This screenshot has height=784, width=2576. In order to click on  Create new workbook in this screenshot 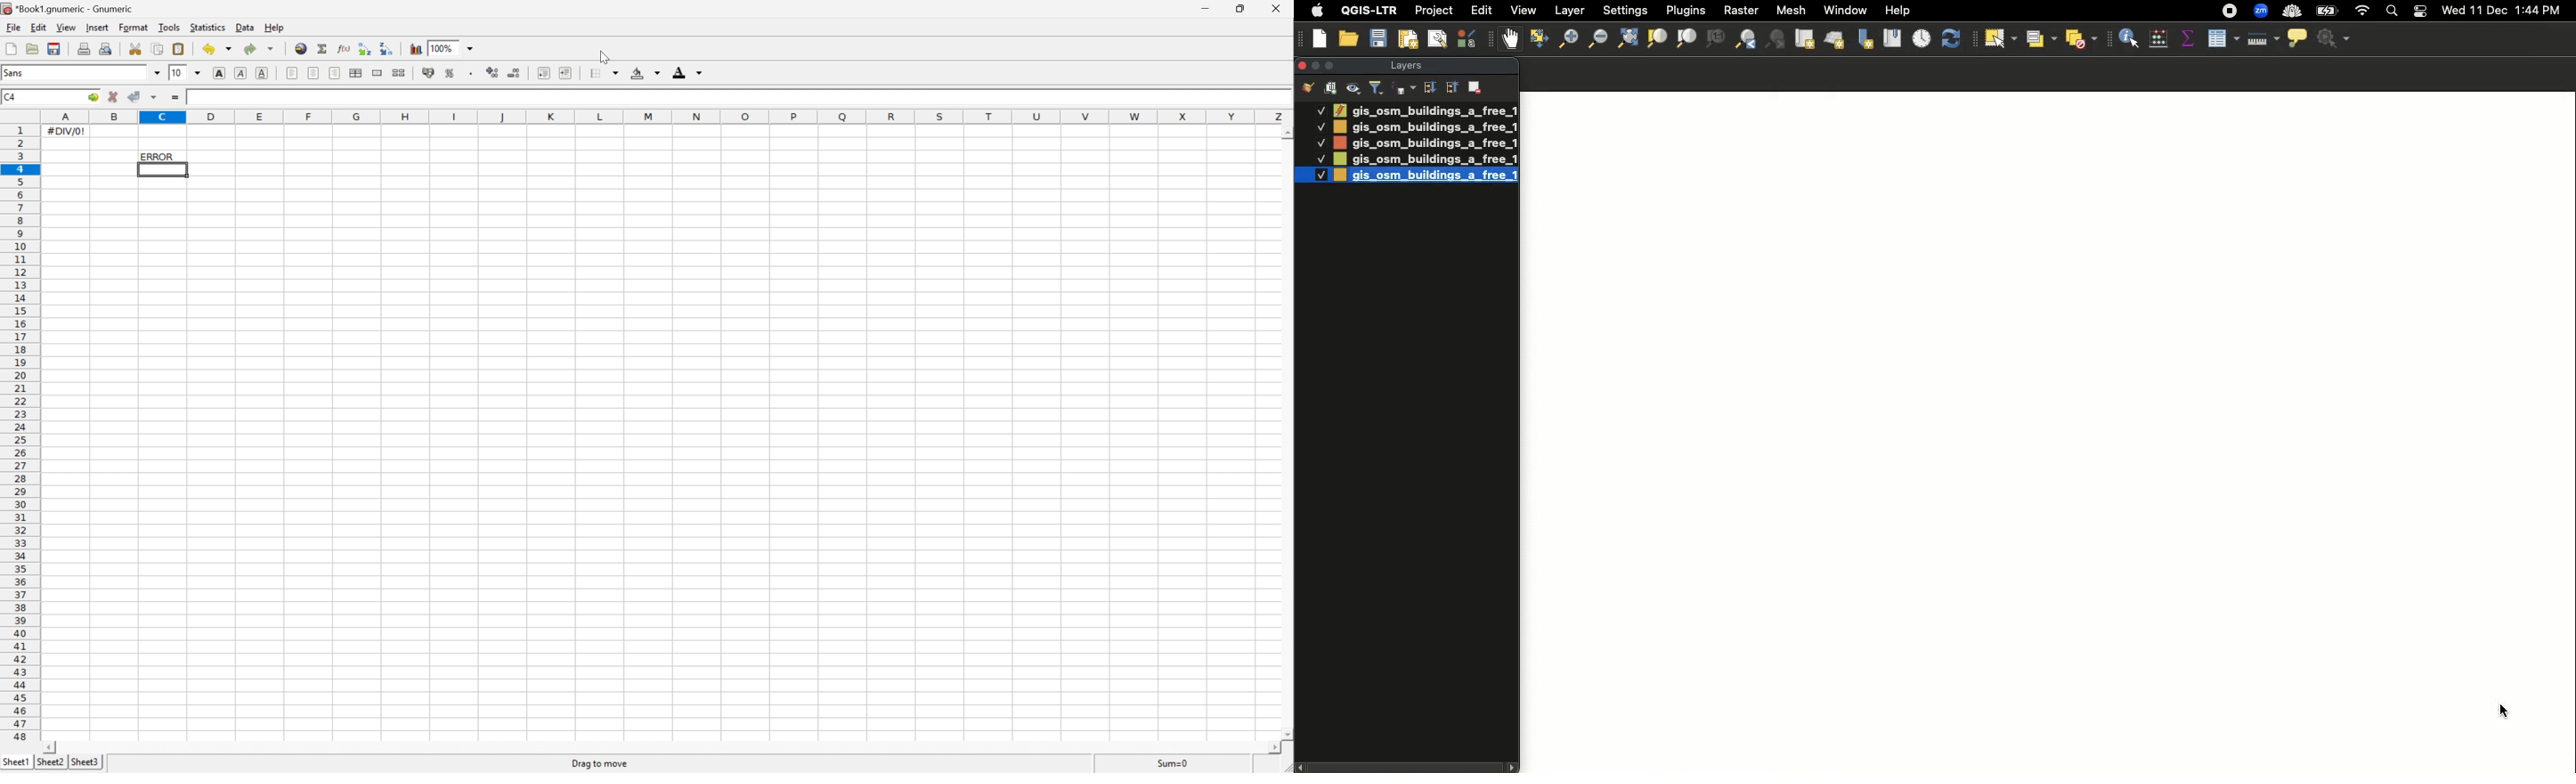, I will do `click(11, 49)`.